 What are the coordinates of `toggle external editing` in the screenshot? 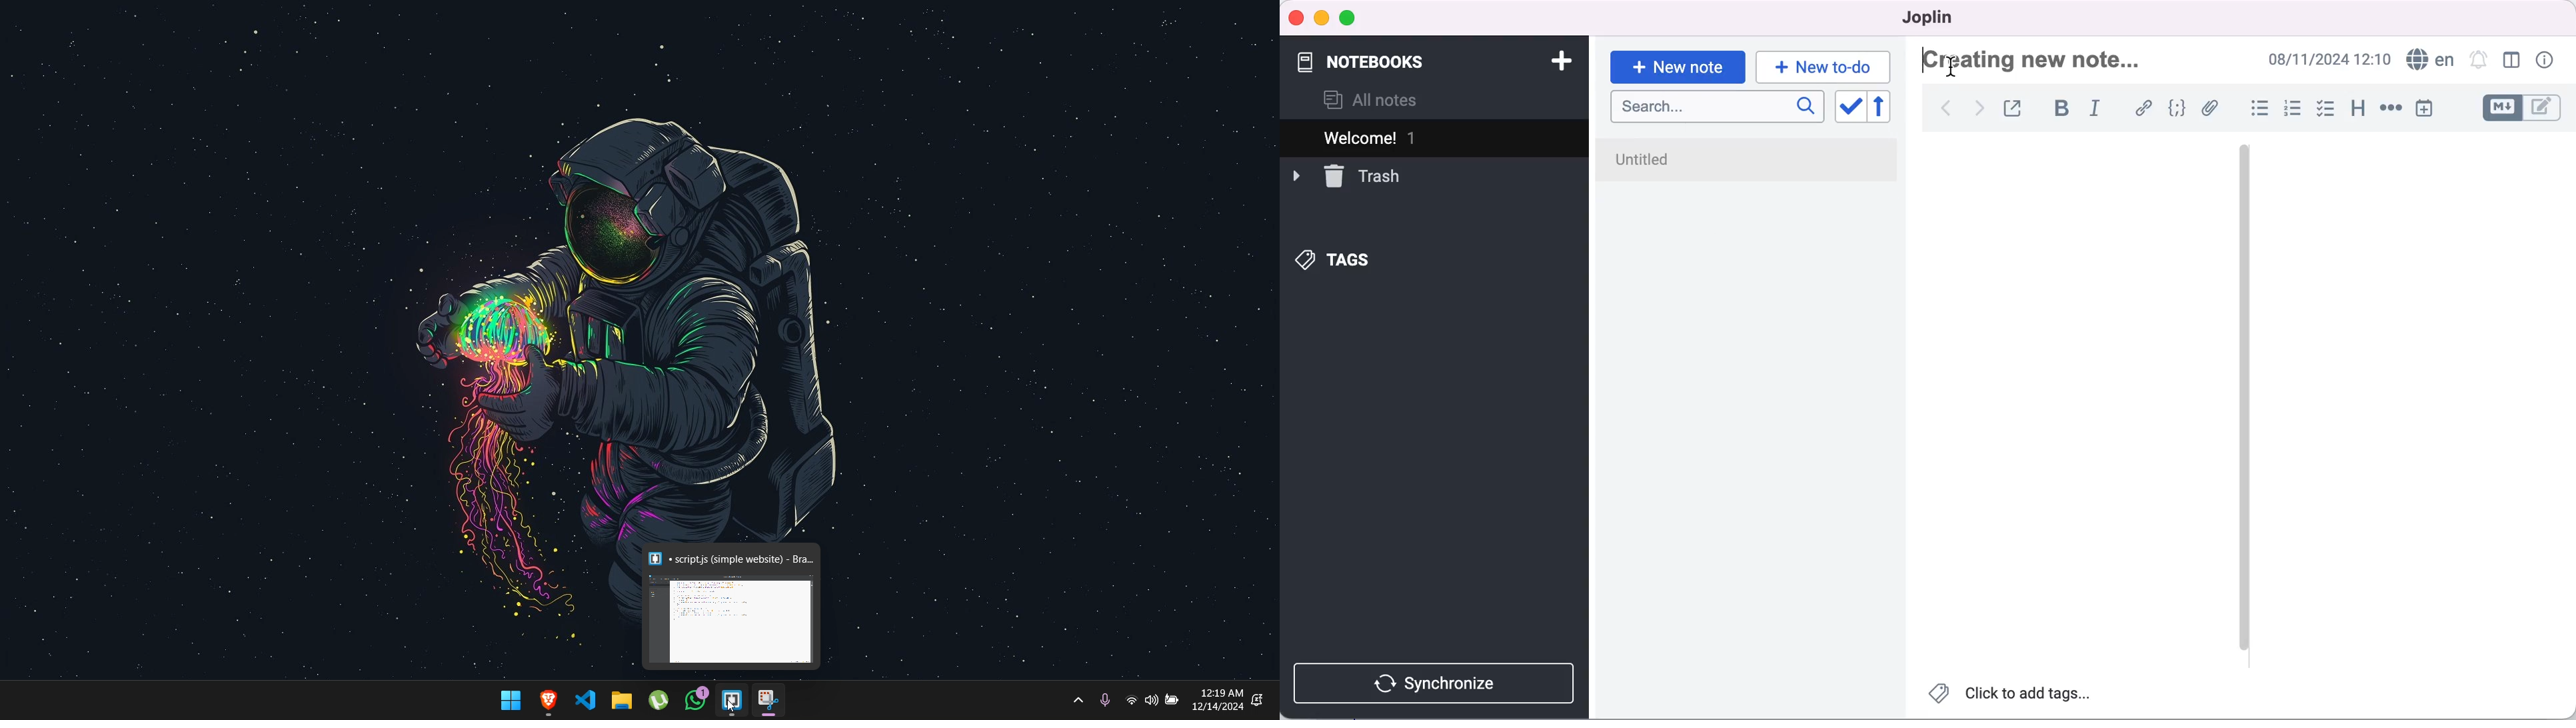 It's located at (2013, 110).